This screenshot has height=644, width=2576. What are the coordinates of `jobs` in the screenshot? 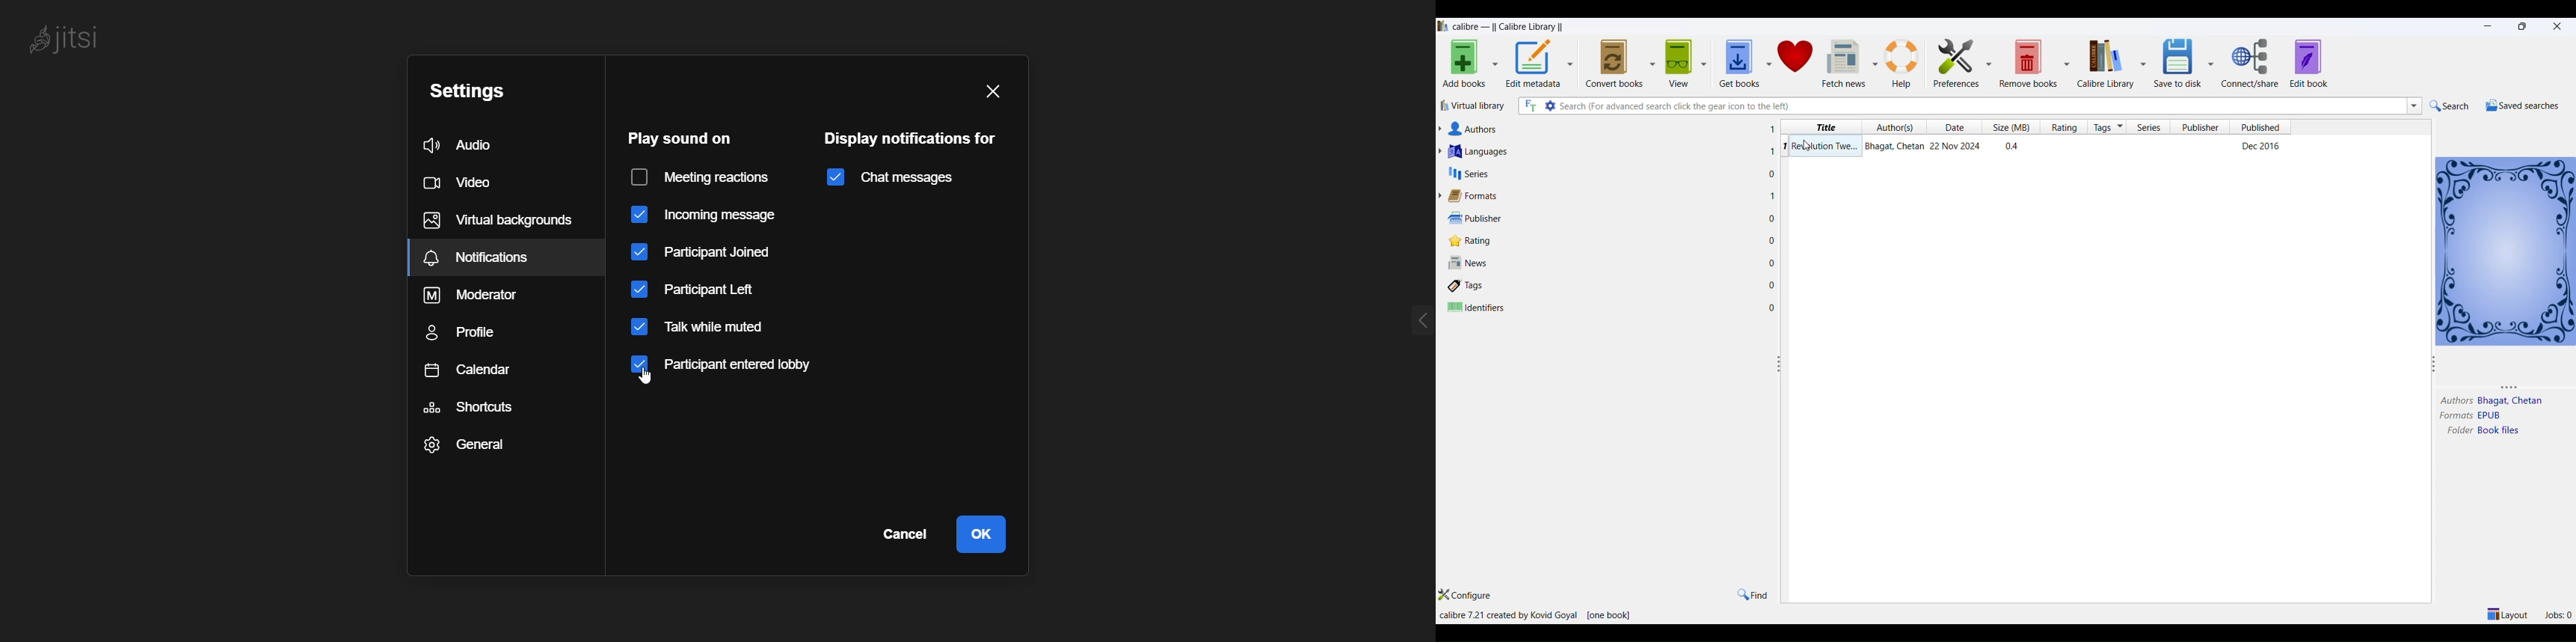 It's located at (2555, 614).